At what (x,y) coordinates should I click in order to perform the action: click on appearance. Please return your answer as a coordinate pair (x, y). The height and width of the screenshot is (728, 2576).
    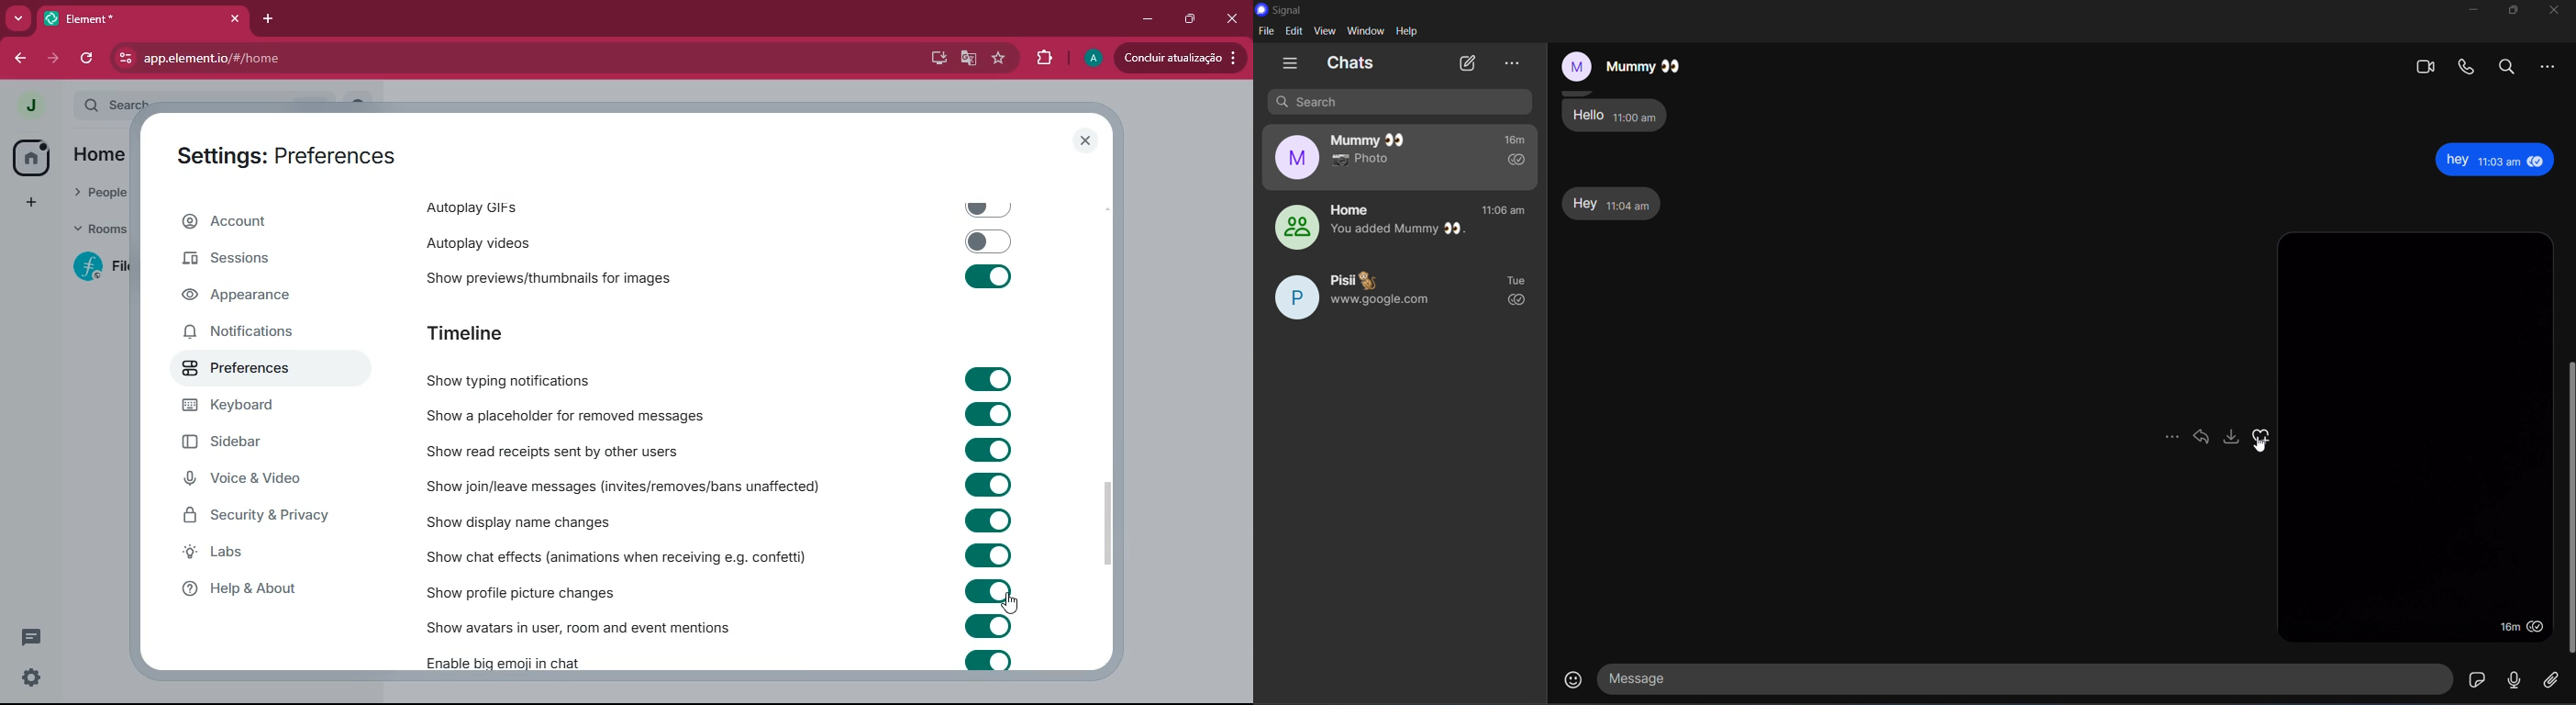
    Looking at the image, I should click on (252, 298).